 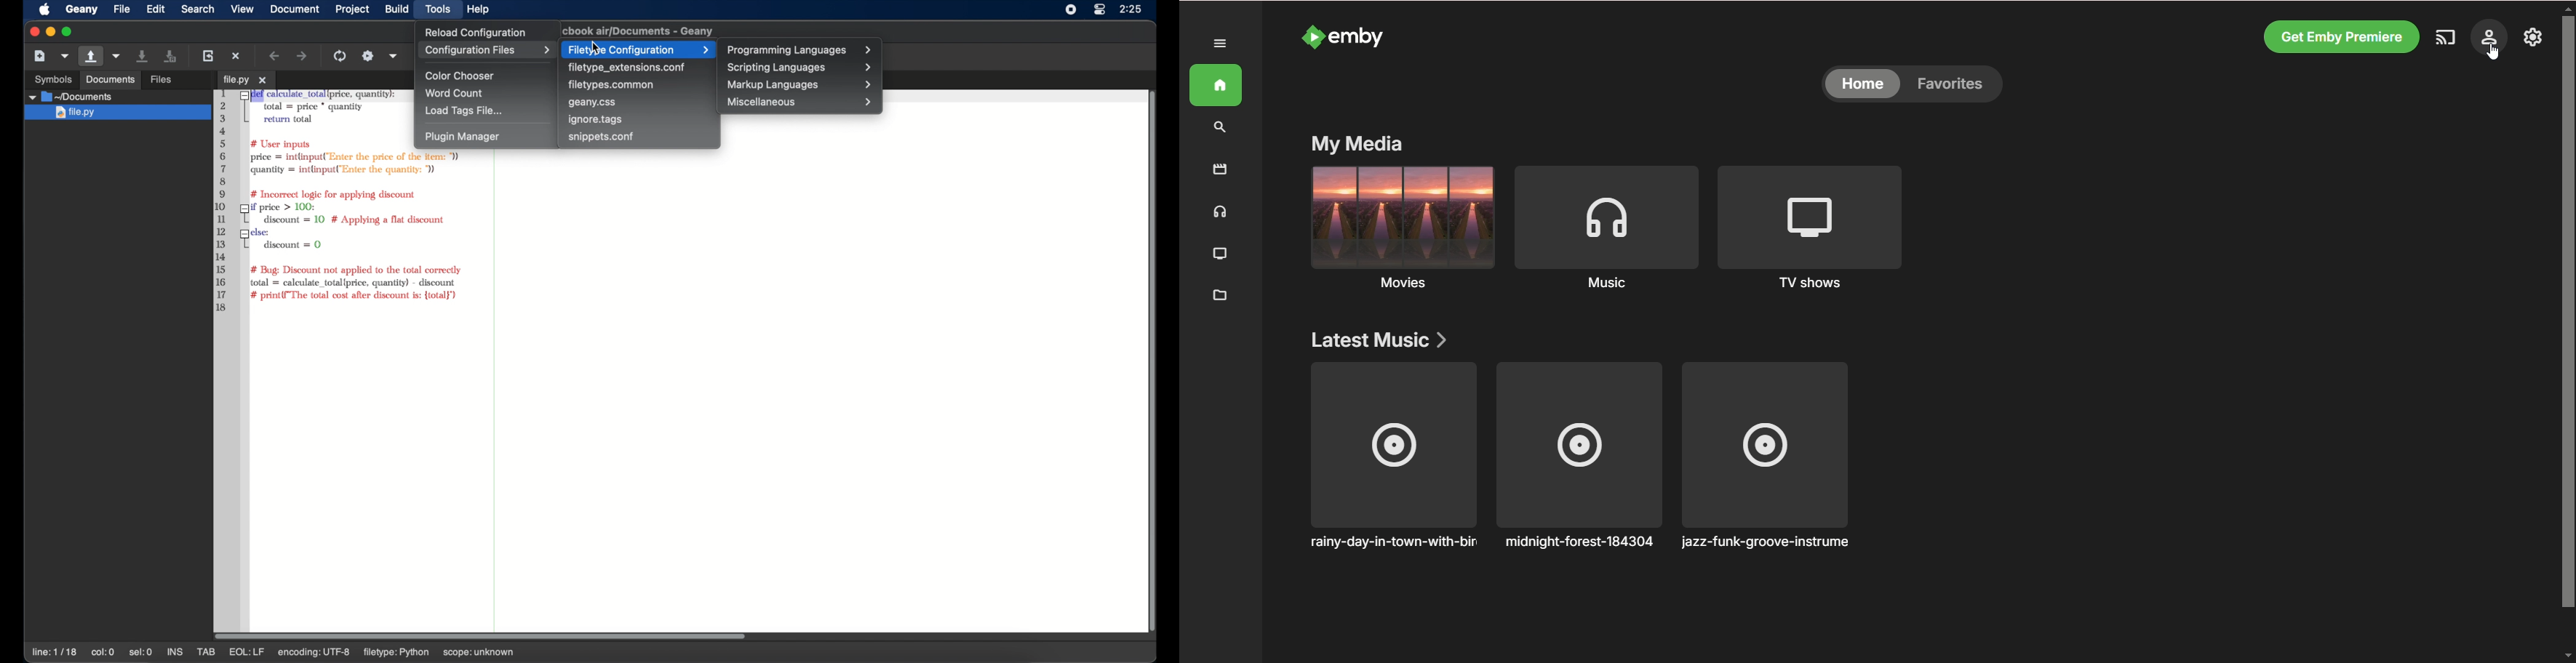 What do you see at coordinates (1219, 295) in the screenshot?
I see `metadata manager` at bounding box center [1219, 295].